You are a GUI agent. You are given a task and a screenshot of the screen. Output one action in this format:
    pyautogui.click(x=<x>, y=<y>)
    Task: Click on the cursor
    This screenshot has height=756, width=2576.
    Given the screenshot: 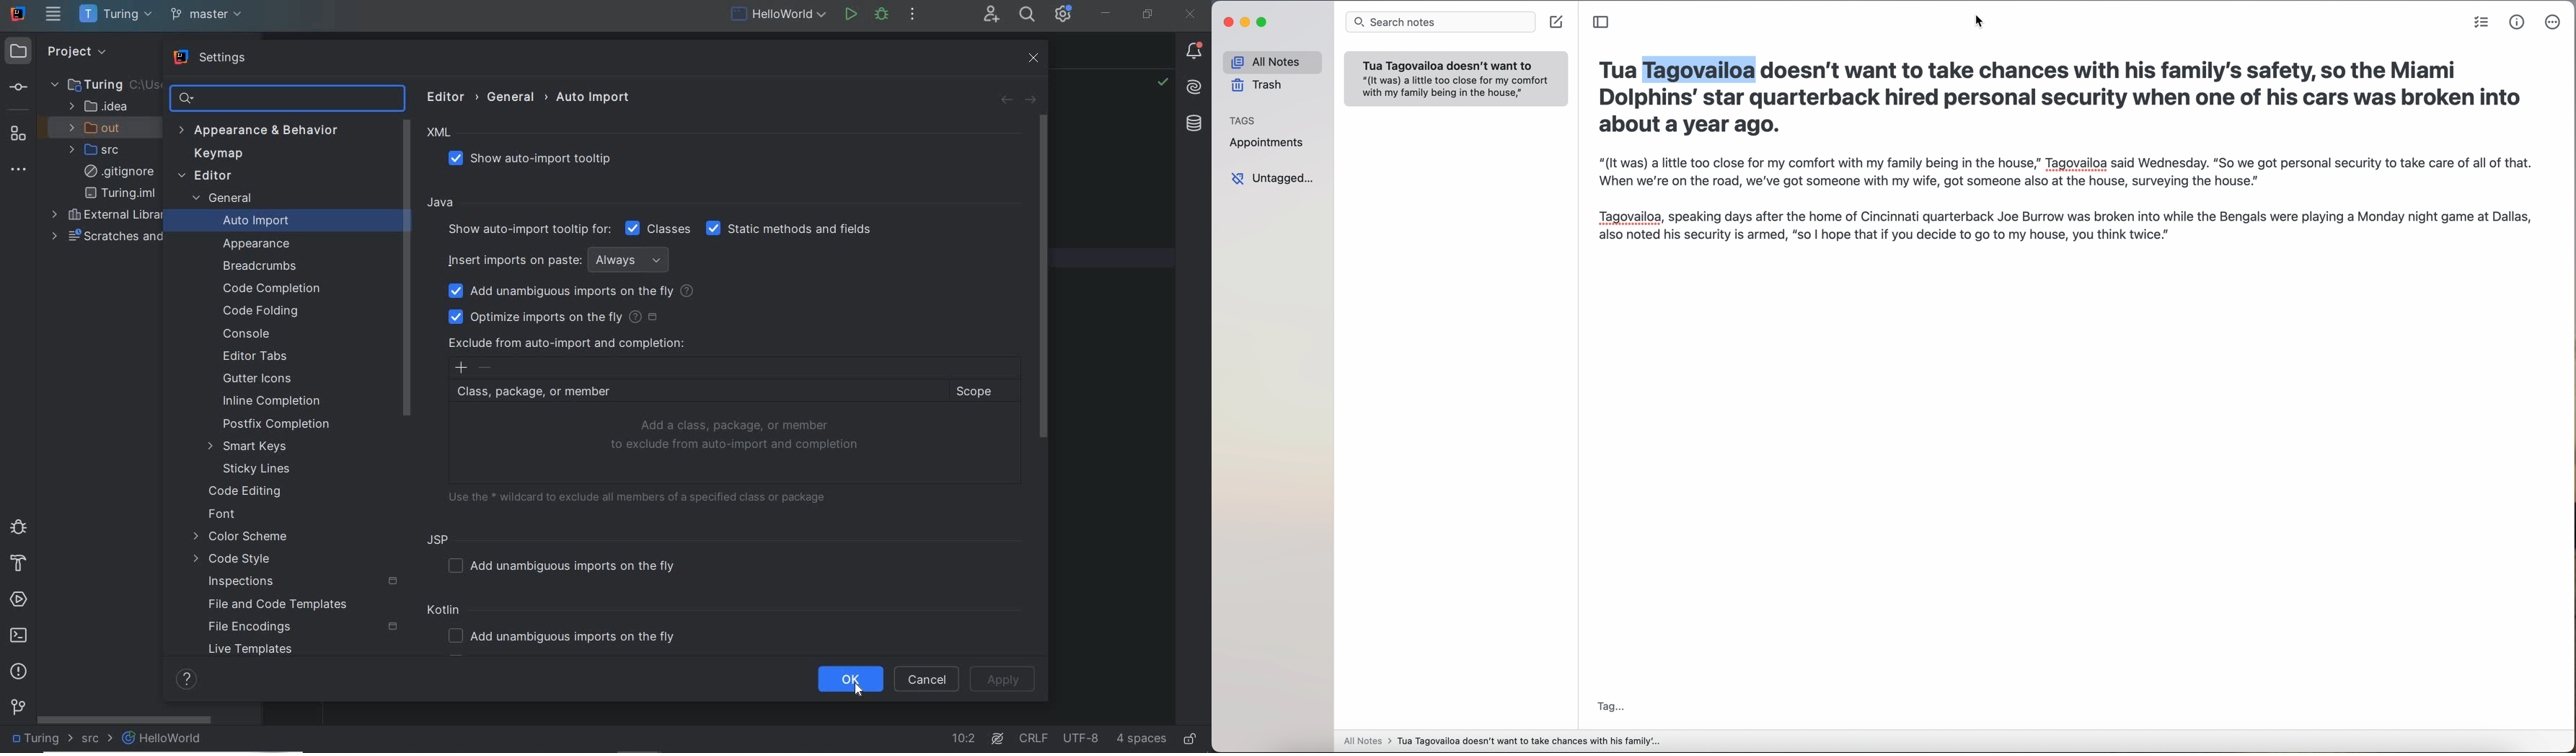 What is the action you would take?
    pyautogui.click(x=1983, y=22)
    